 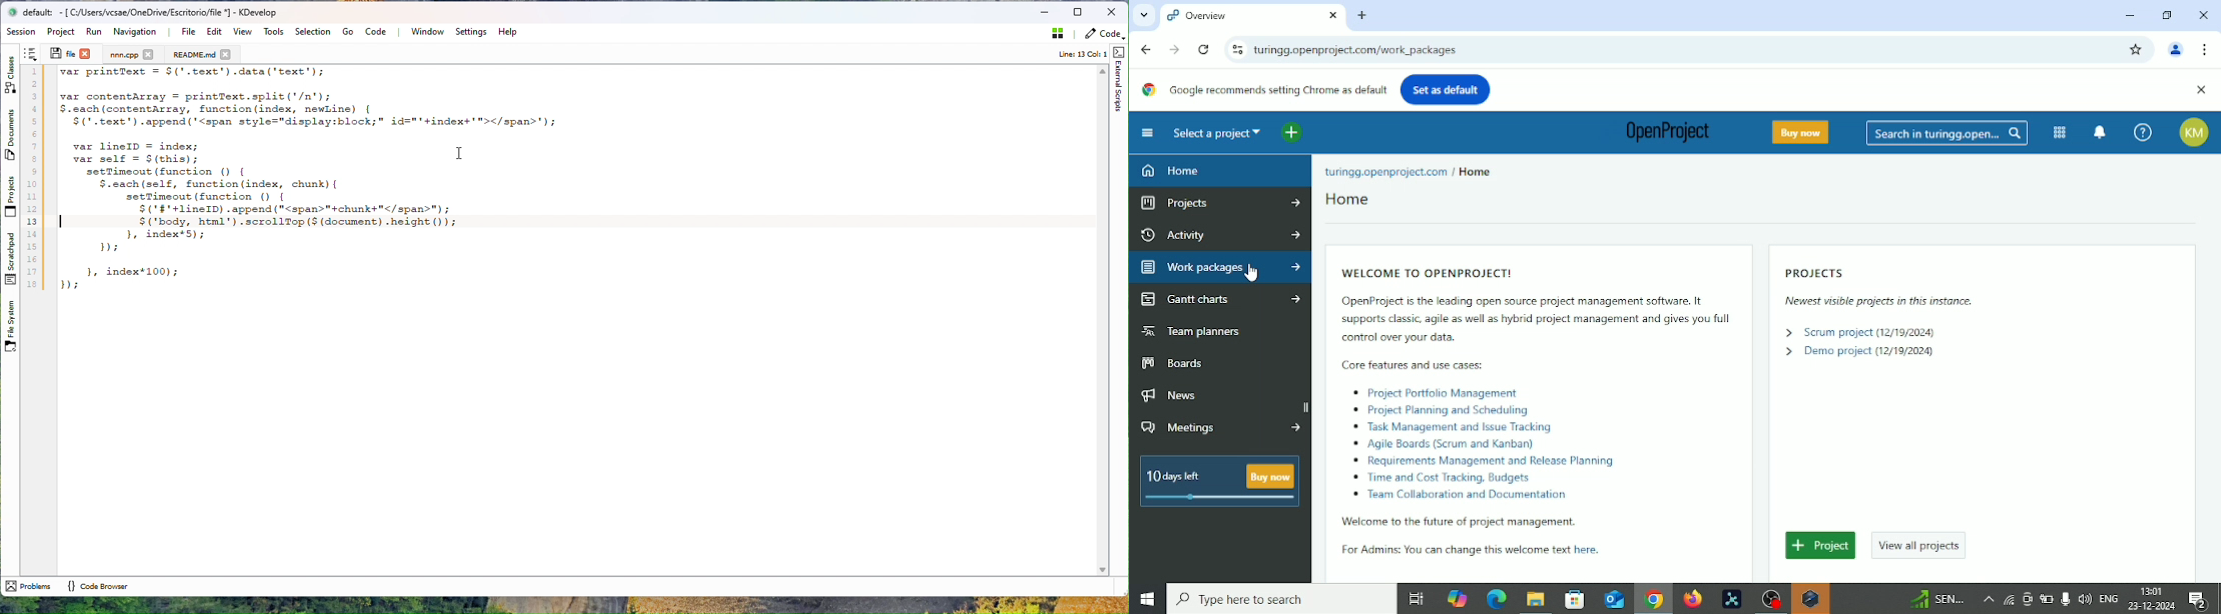 What do you see at coordinates (2045, 599) in the screenshot?
I see `Battery` at bounding box center [2045, 599].